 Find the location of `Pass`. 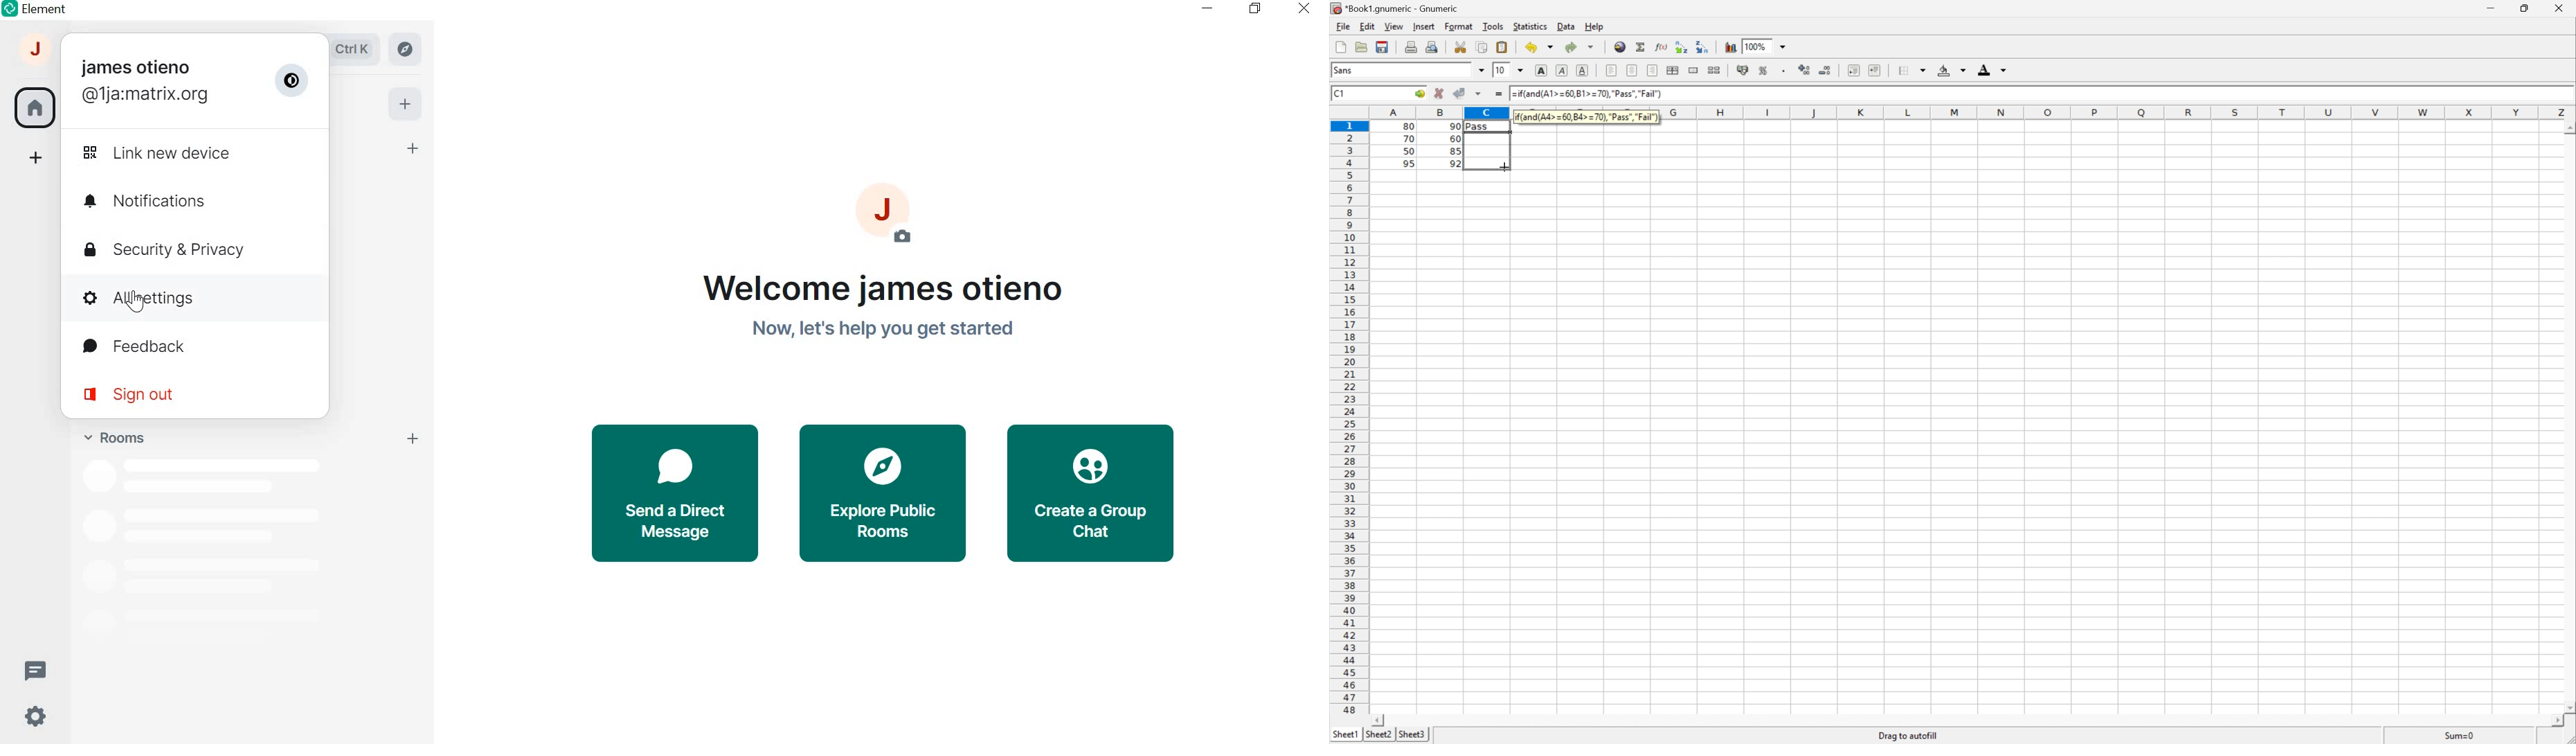

Pass is located at coordinates (1487, 124).